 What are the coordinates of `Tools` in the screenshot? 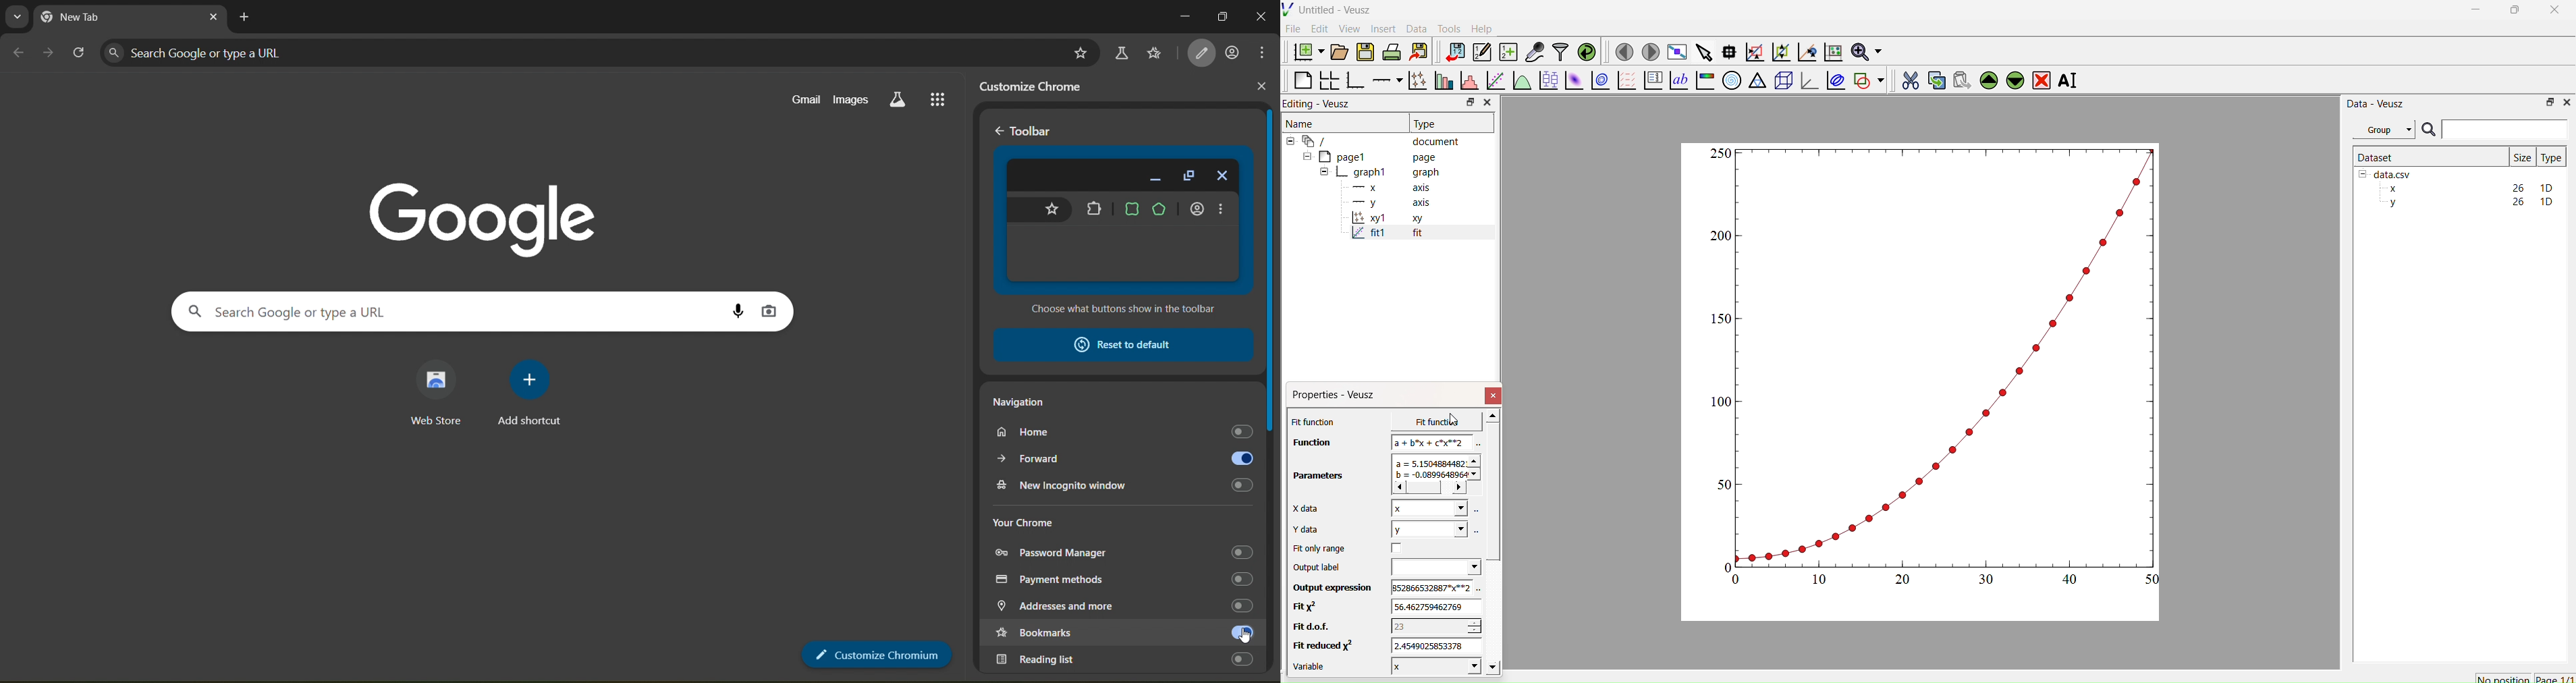 It's located at (1446, 27).